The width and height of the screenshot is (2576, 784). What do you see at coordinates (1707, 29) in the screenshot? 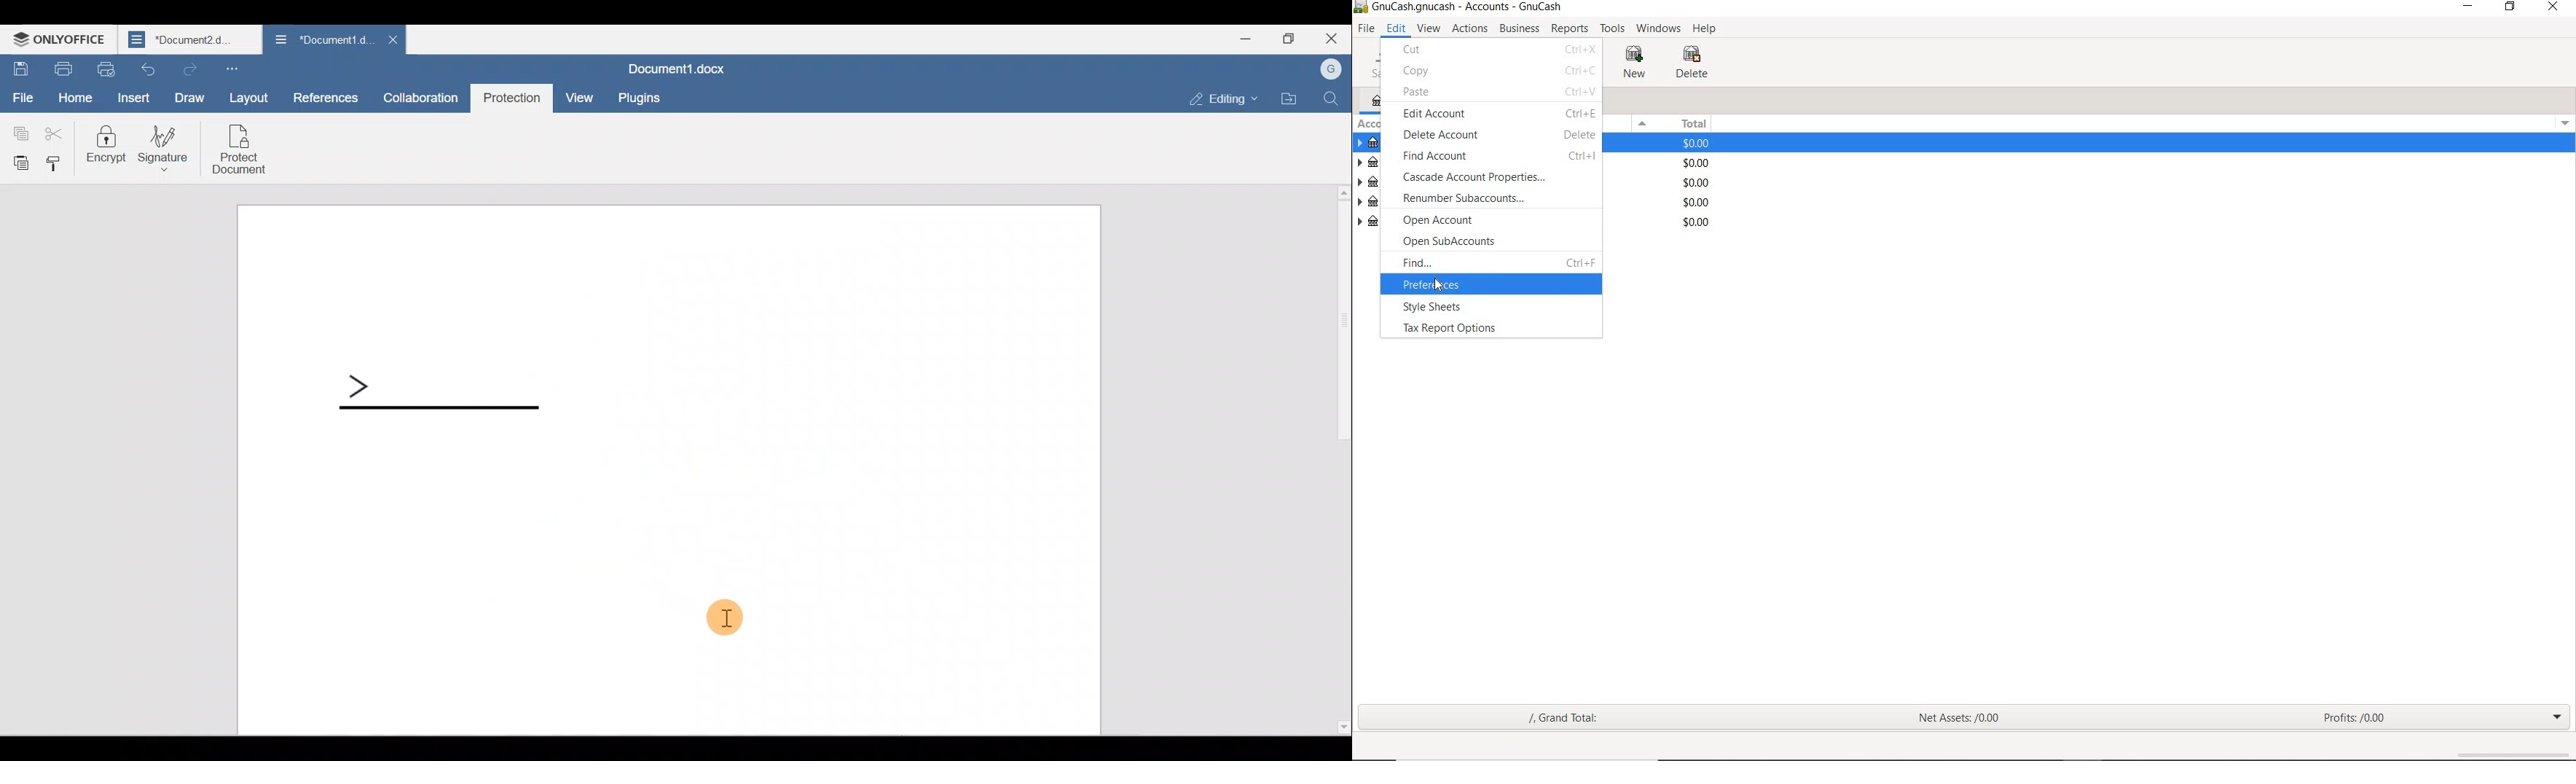
I see `HELP` at bounding box center [1707, 29].